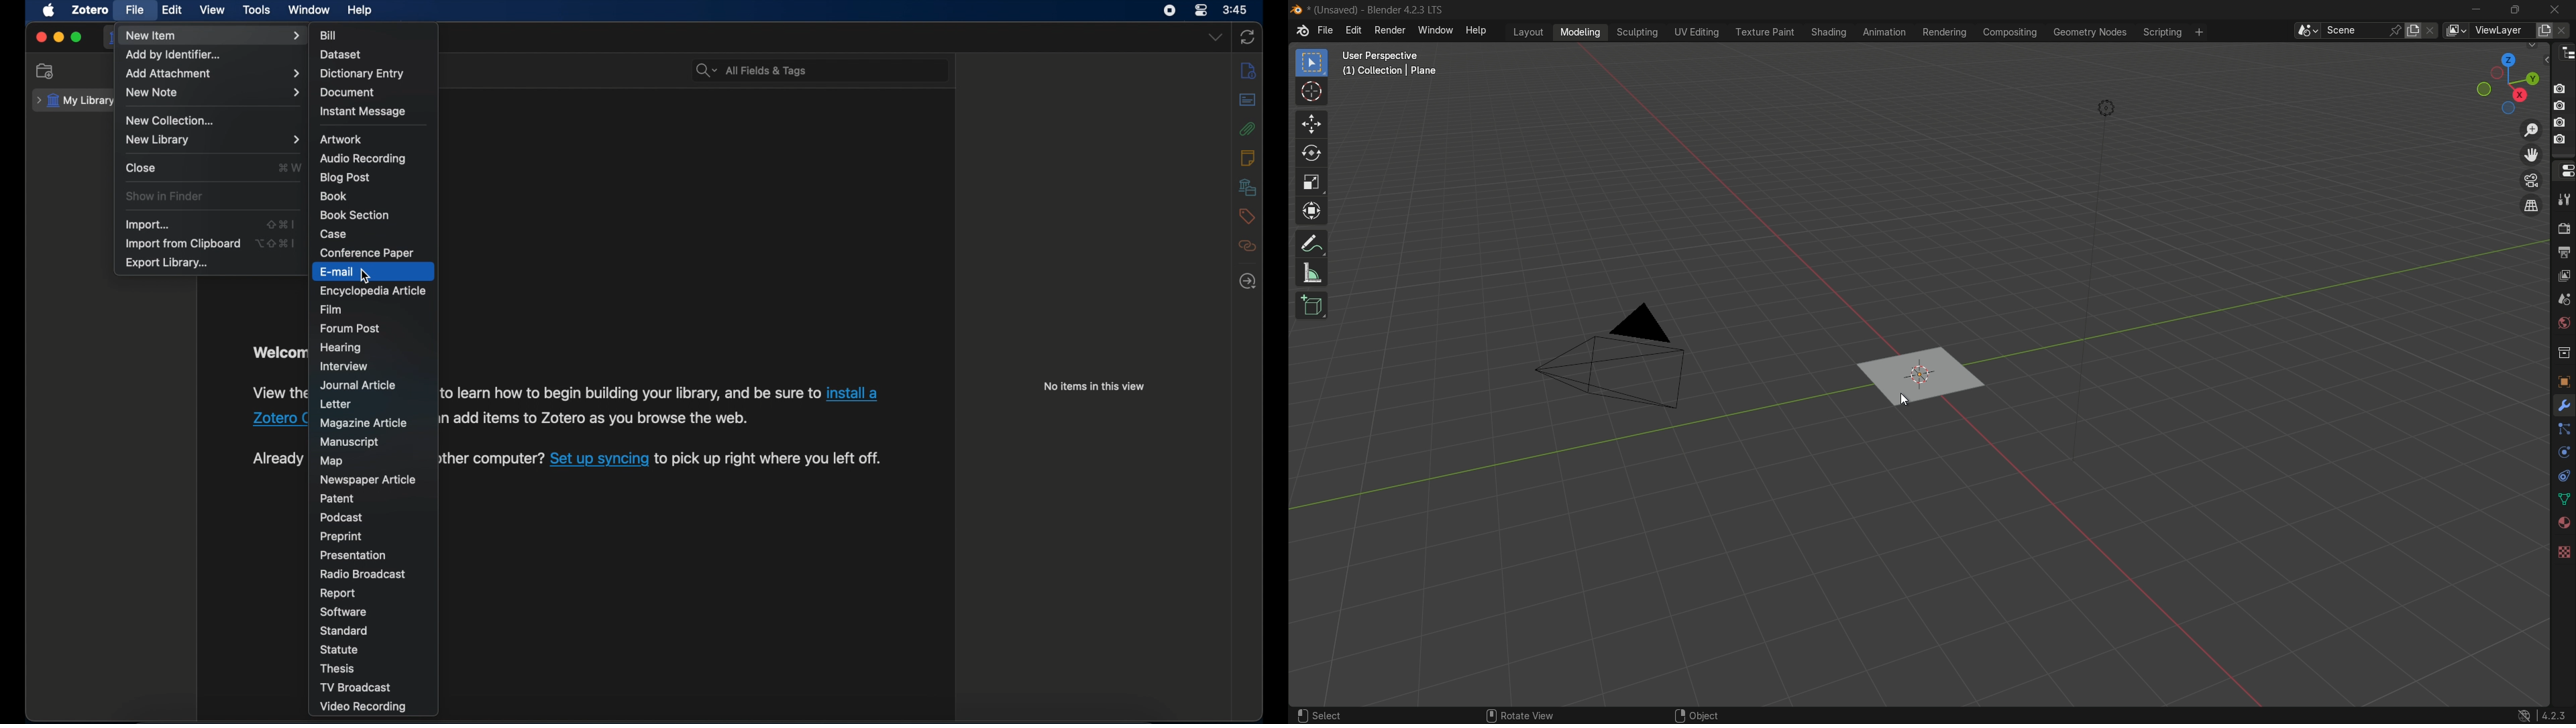 This screenshot has height=728, width=2576. Describe the element at coordinates (345, 516) in the screenshot. I see `podcast` at that location.